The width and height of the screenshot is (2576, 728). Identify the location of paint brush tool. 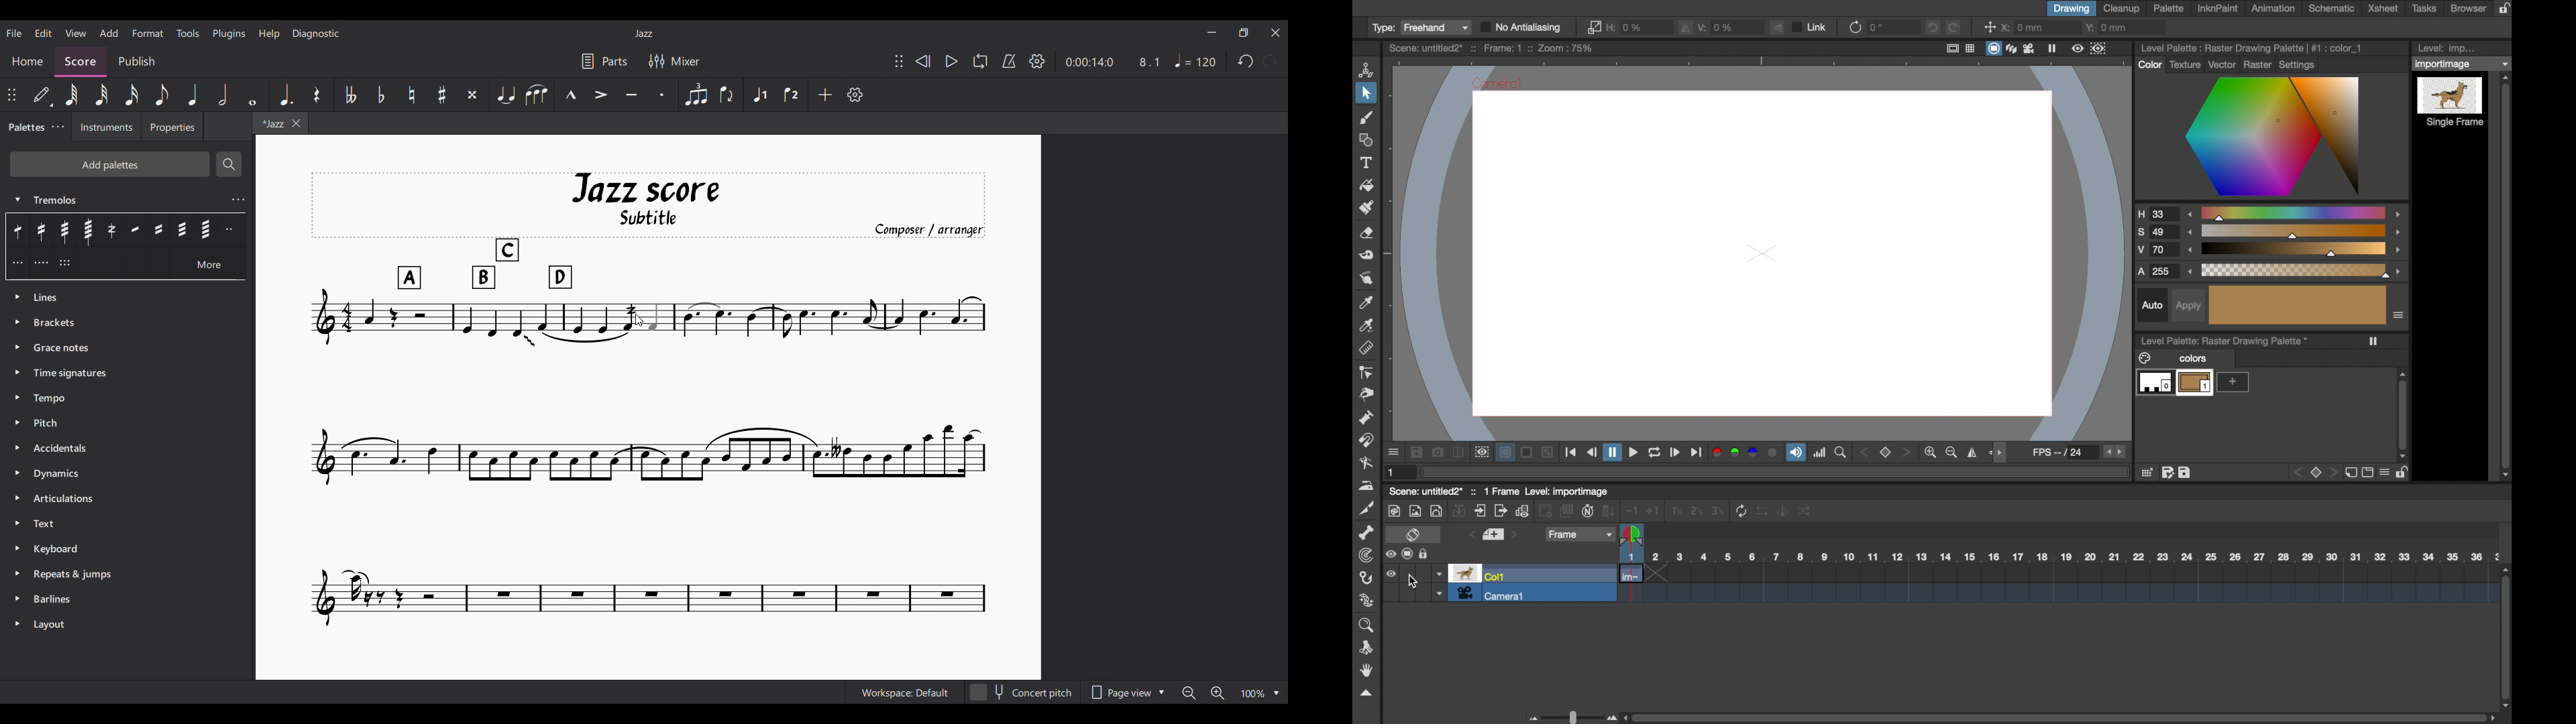
(1367, 207).